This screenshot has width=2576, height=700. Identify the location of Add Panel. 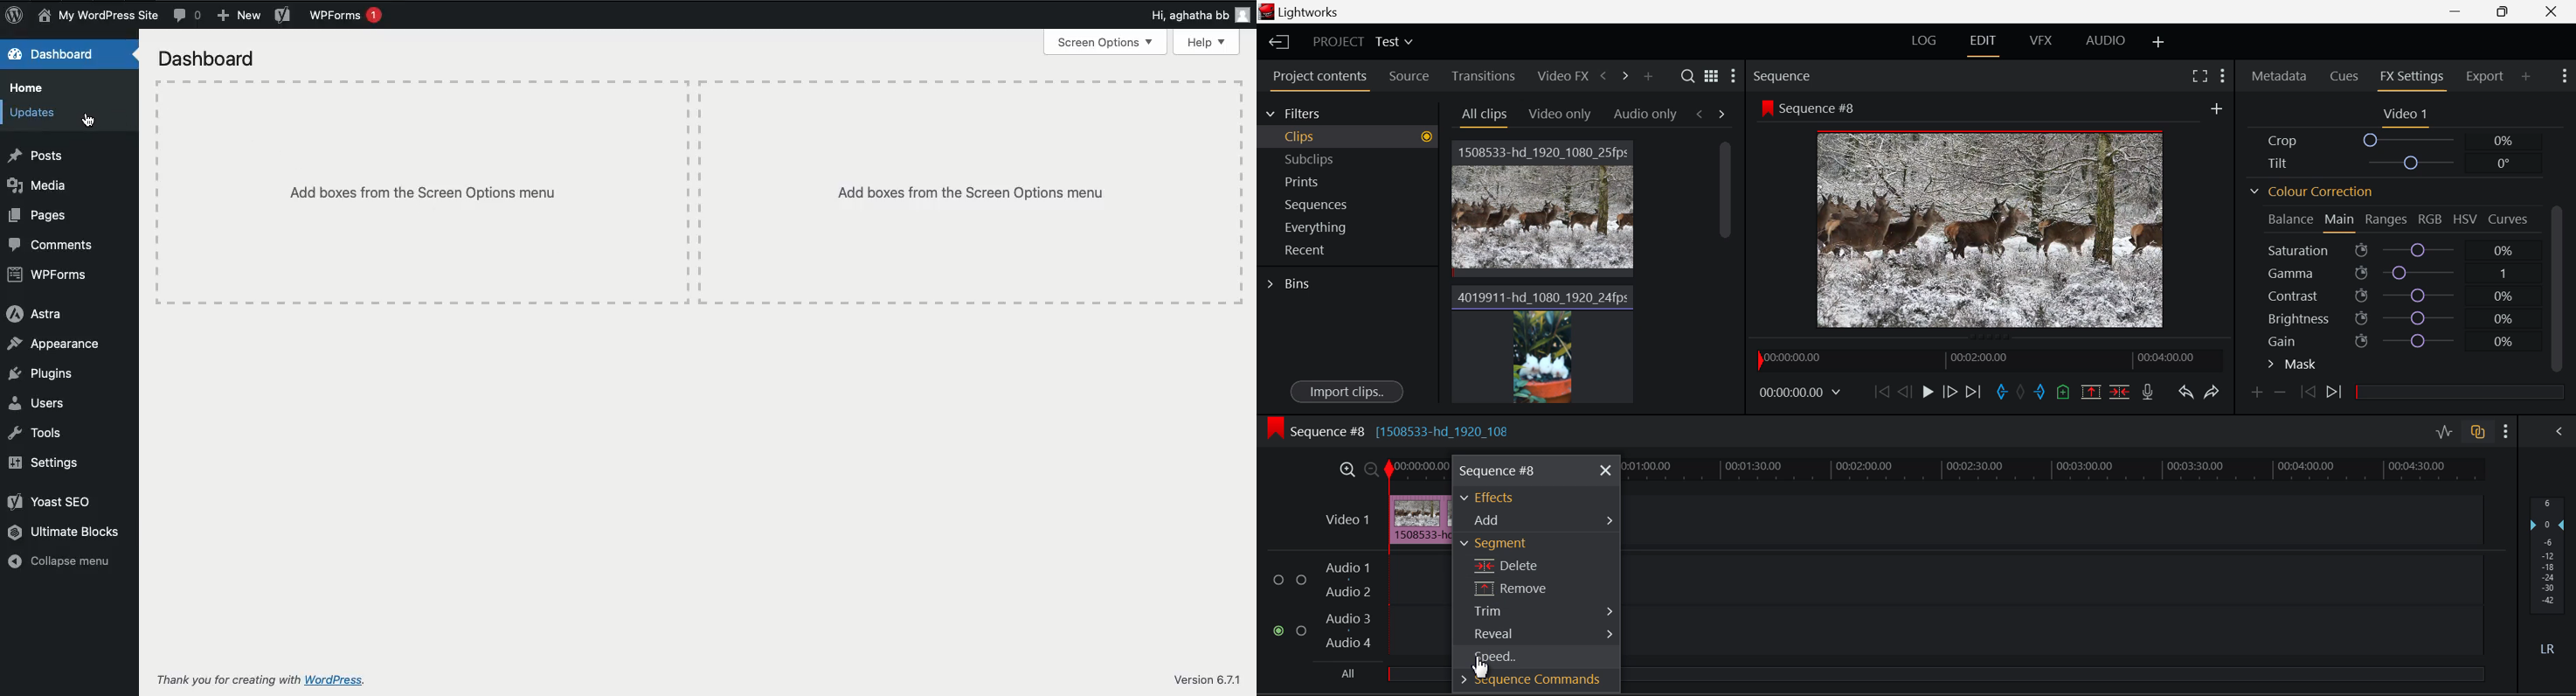
(2527, 78).